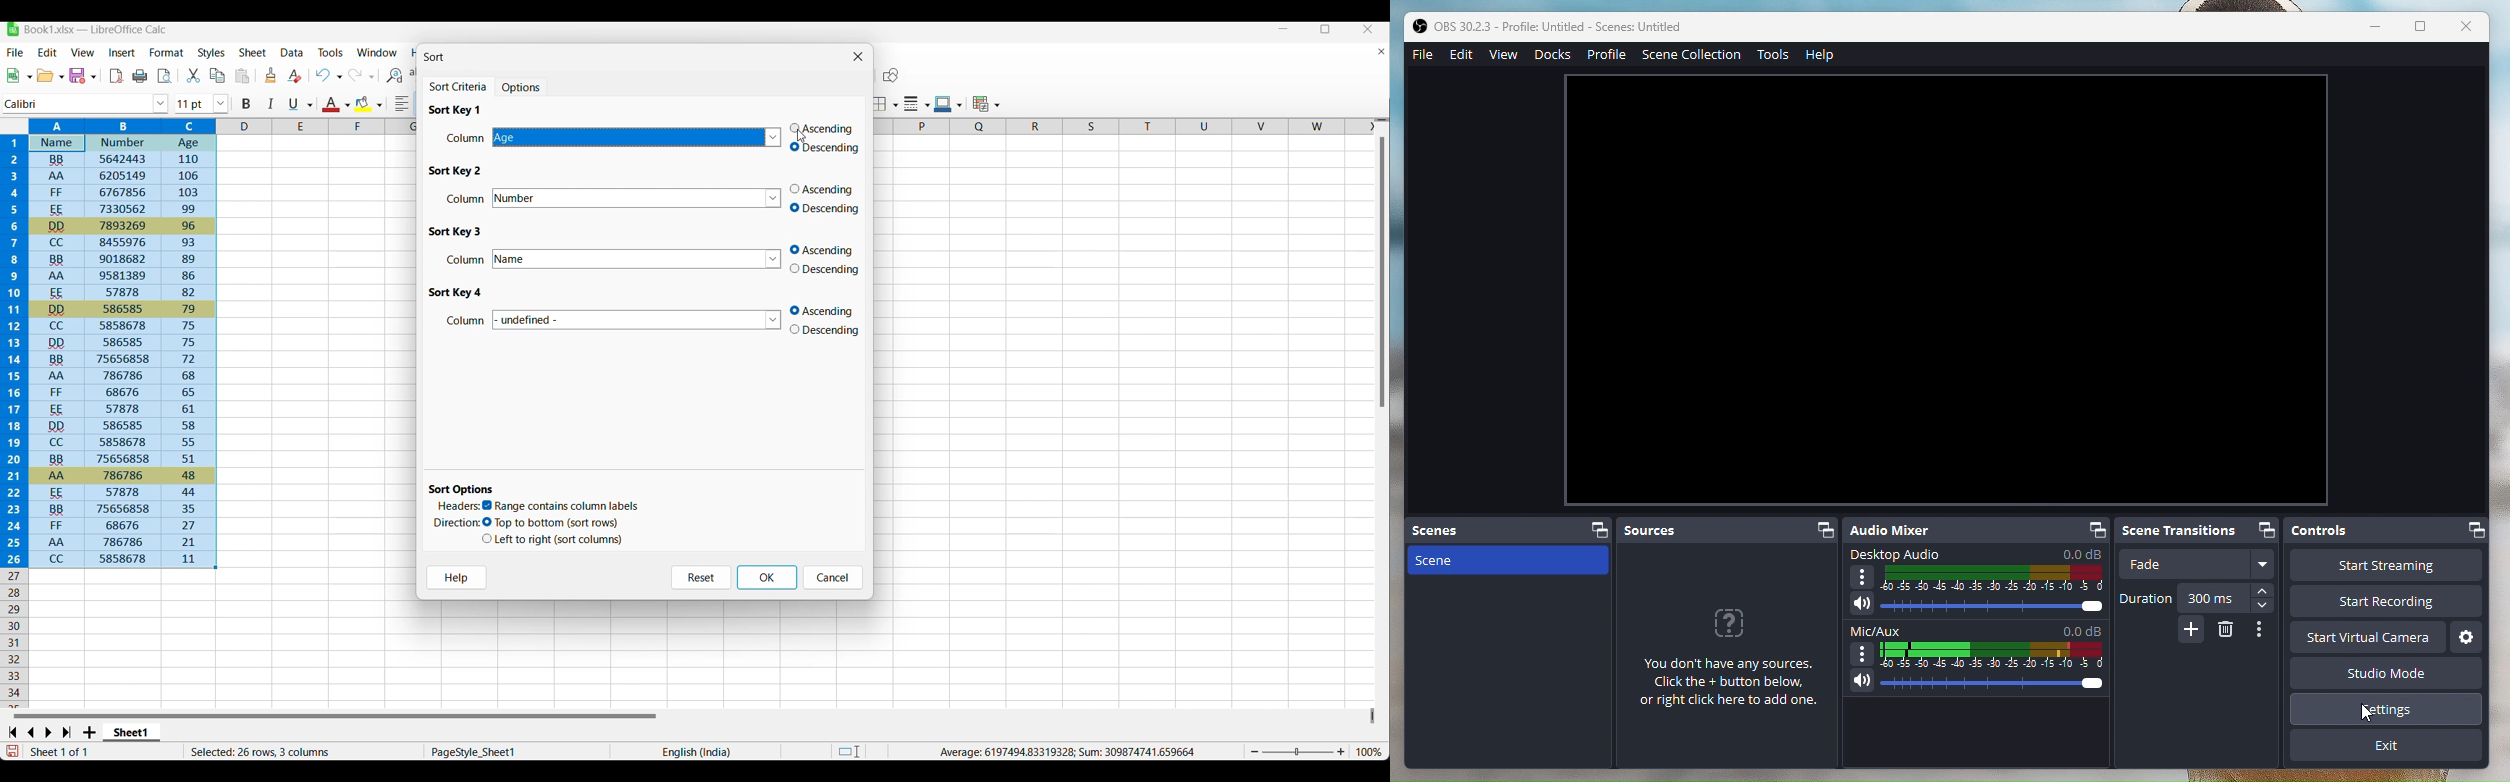  I want to click on Toggle on for Top to bottom sort for rows, so click(552, 523).